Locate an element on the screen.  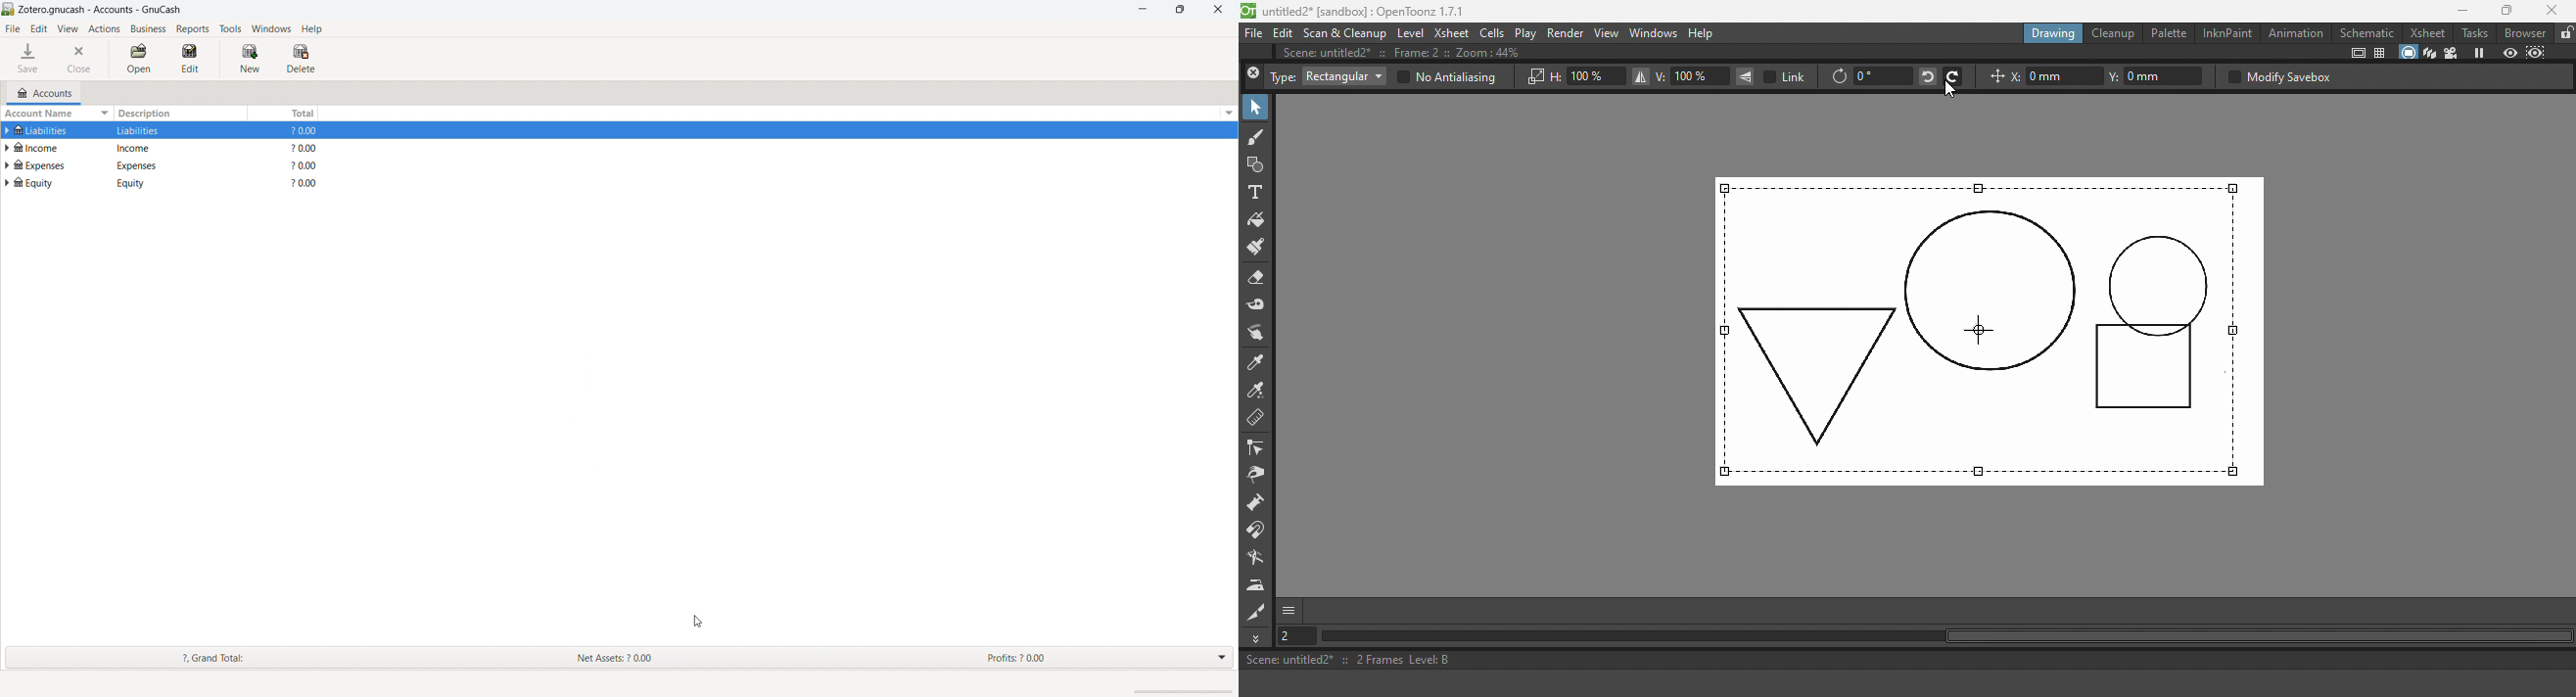
Scene: untitled2* :: 2 Frames Level: B is located at coordinates (1905, 661).